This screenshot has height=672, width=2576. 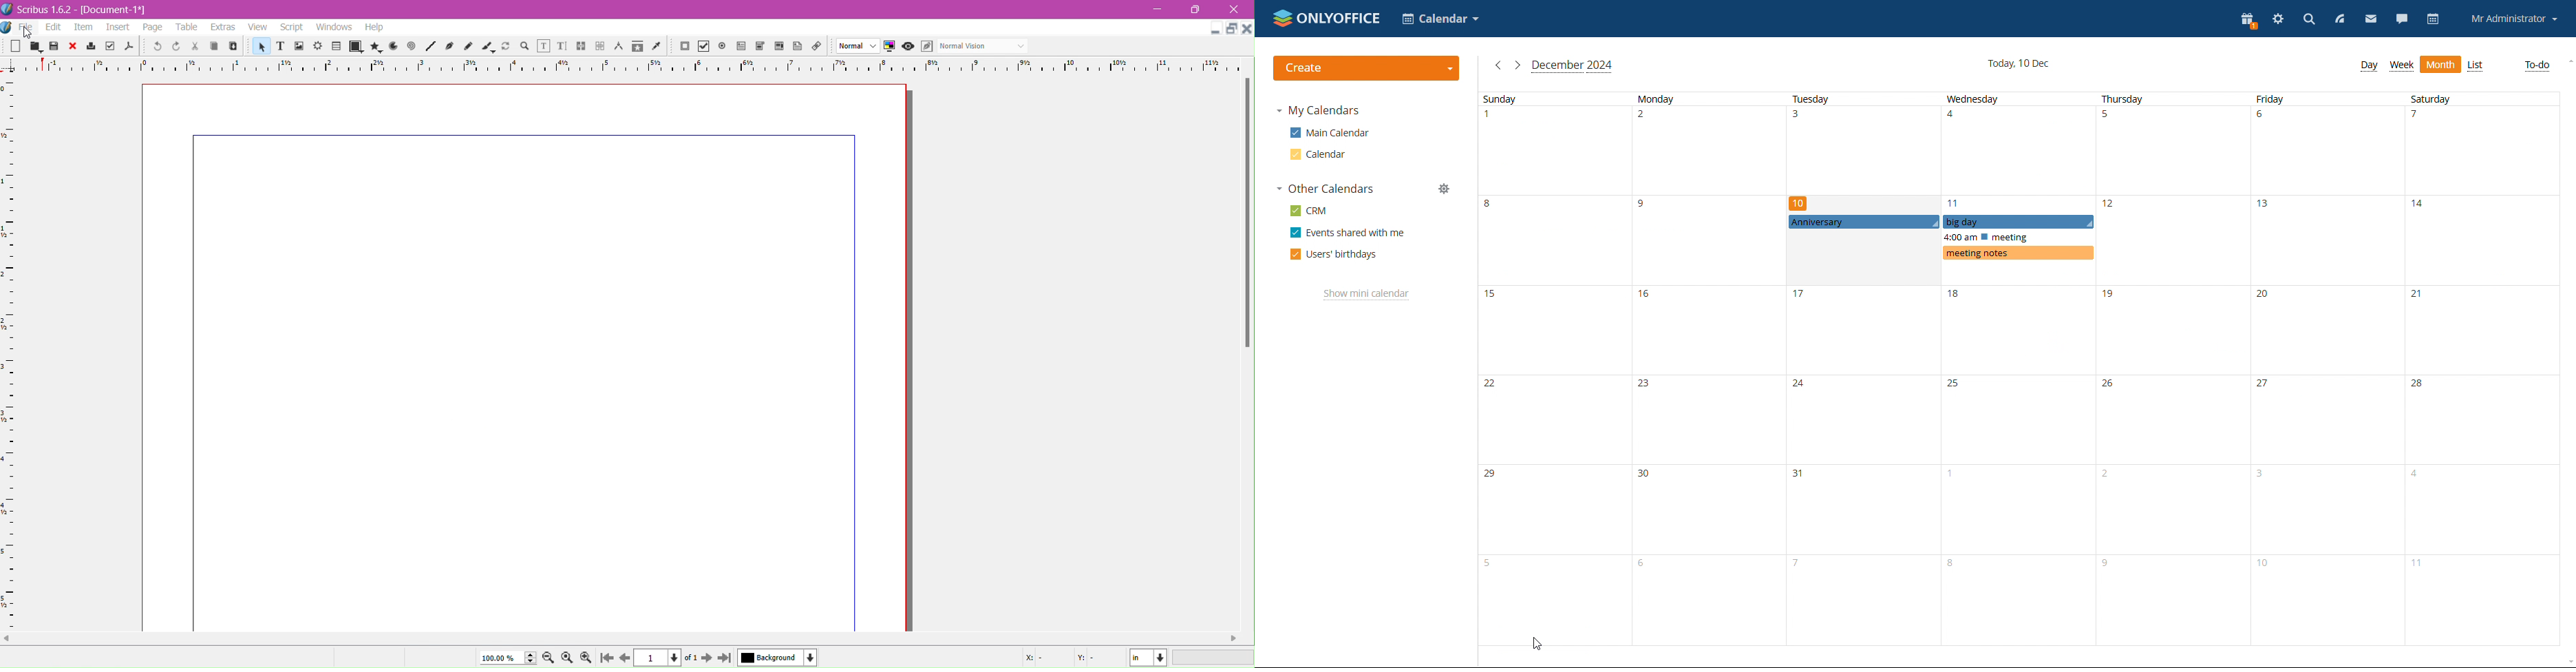 I want to click on wednesday, so click(x=2019, y=368).